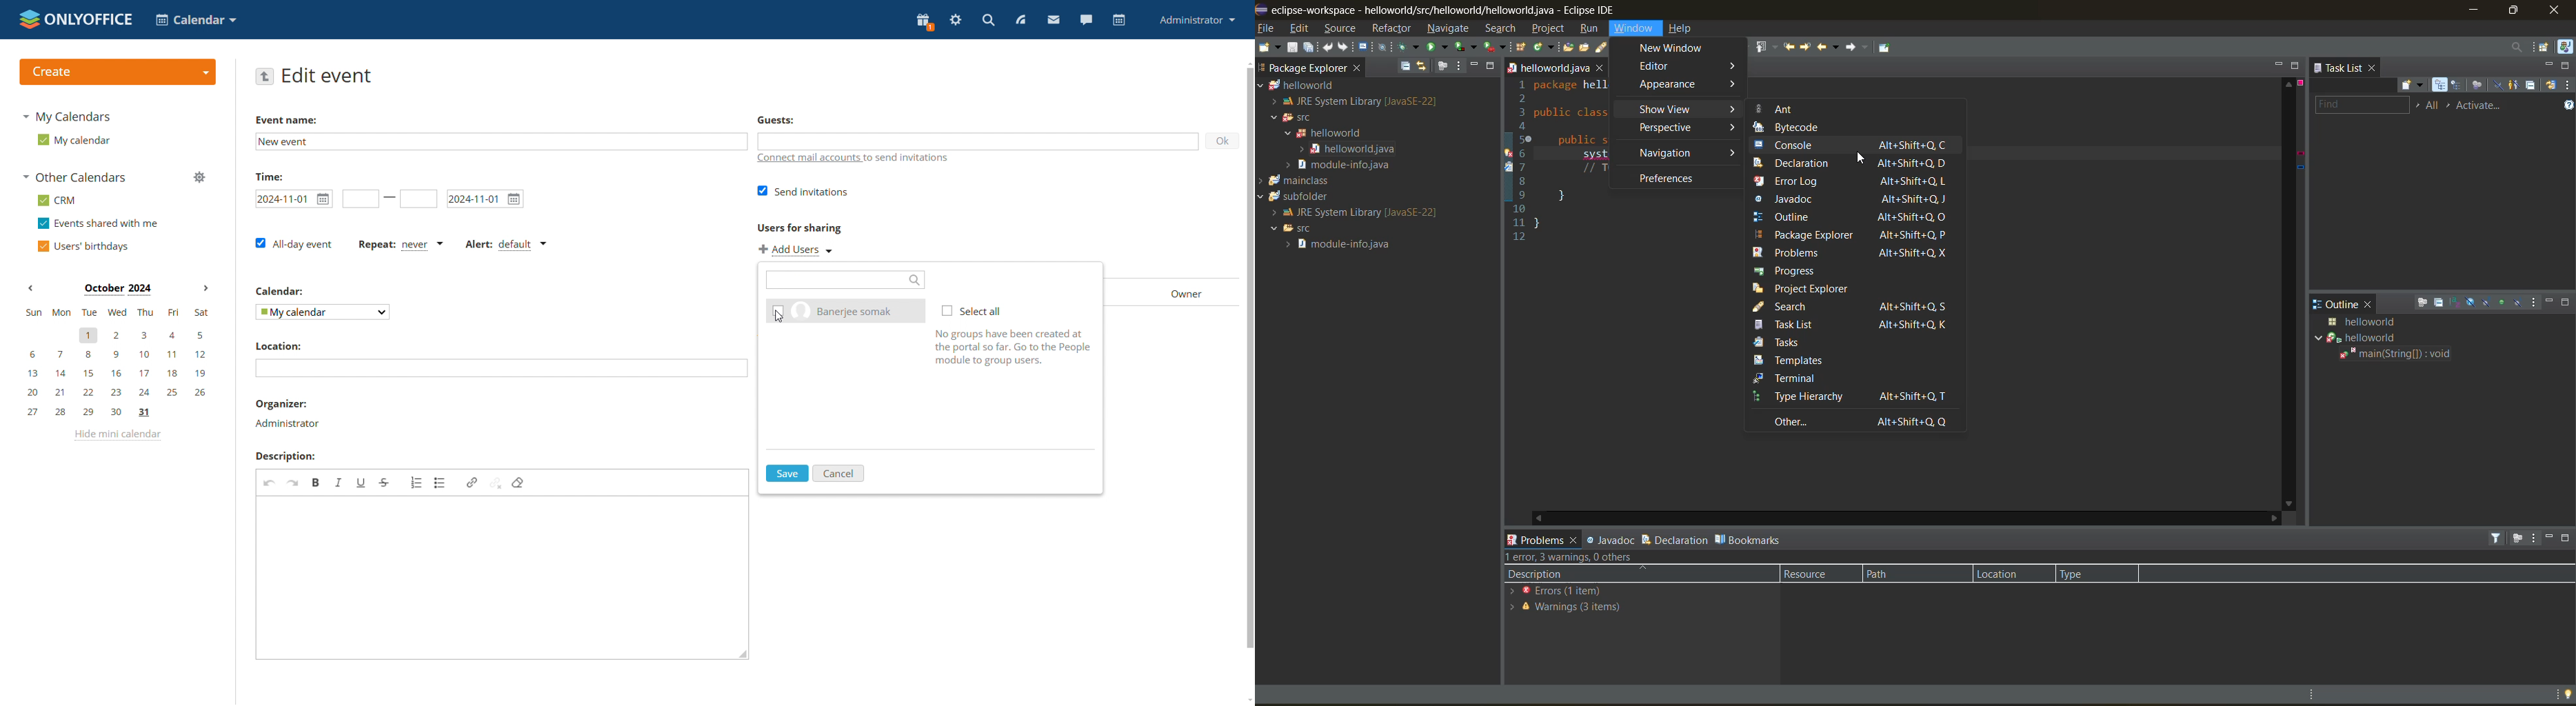 This screenshot has width=2576, height=728. I want to click on maximize, so click(2567, 538).